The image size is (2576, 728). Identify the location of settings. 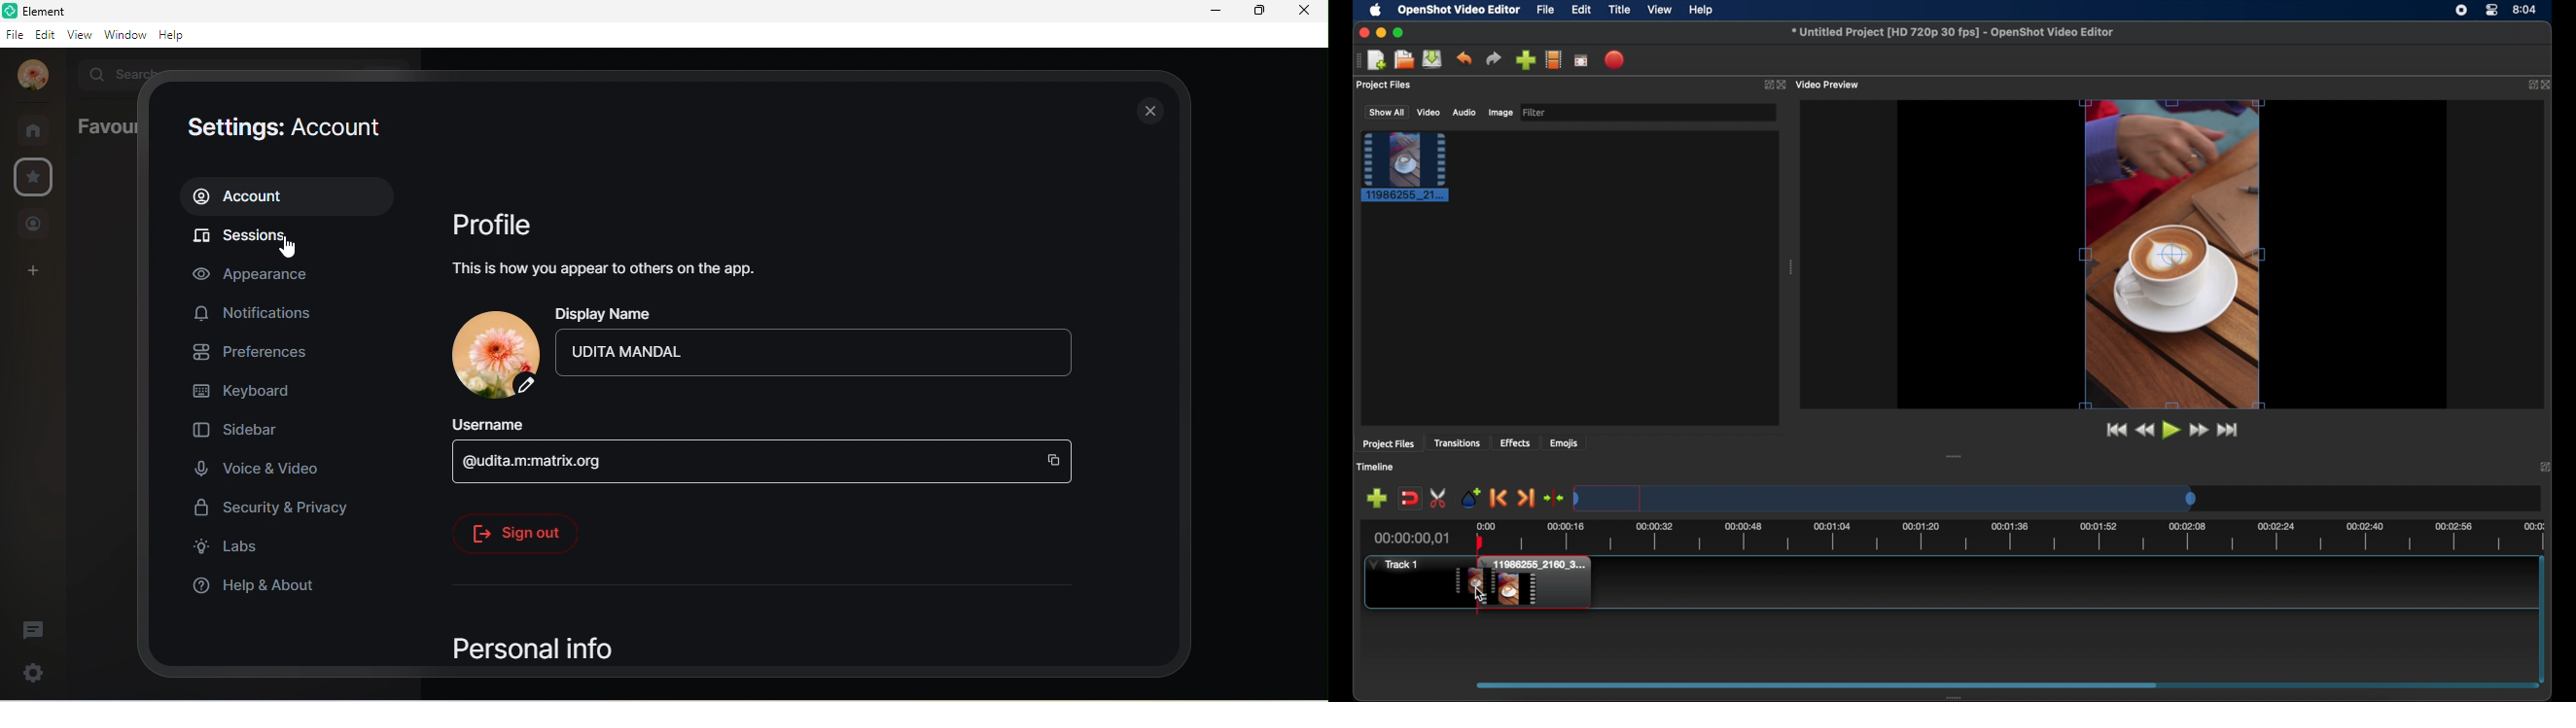
(30, 672).